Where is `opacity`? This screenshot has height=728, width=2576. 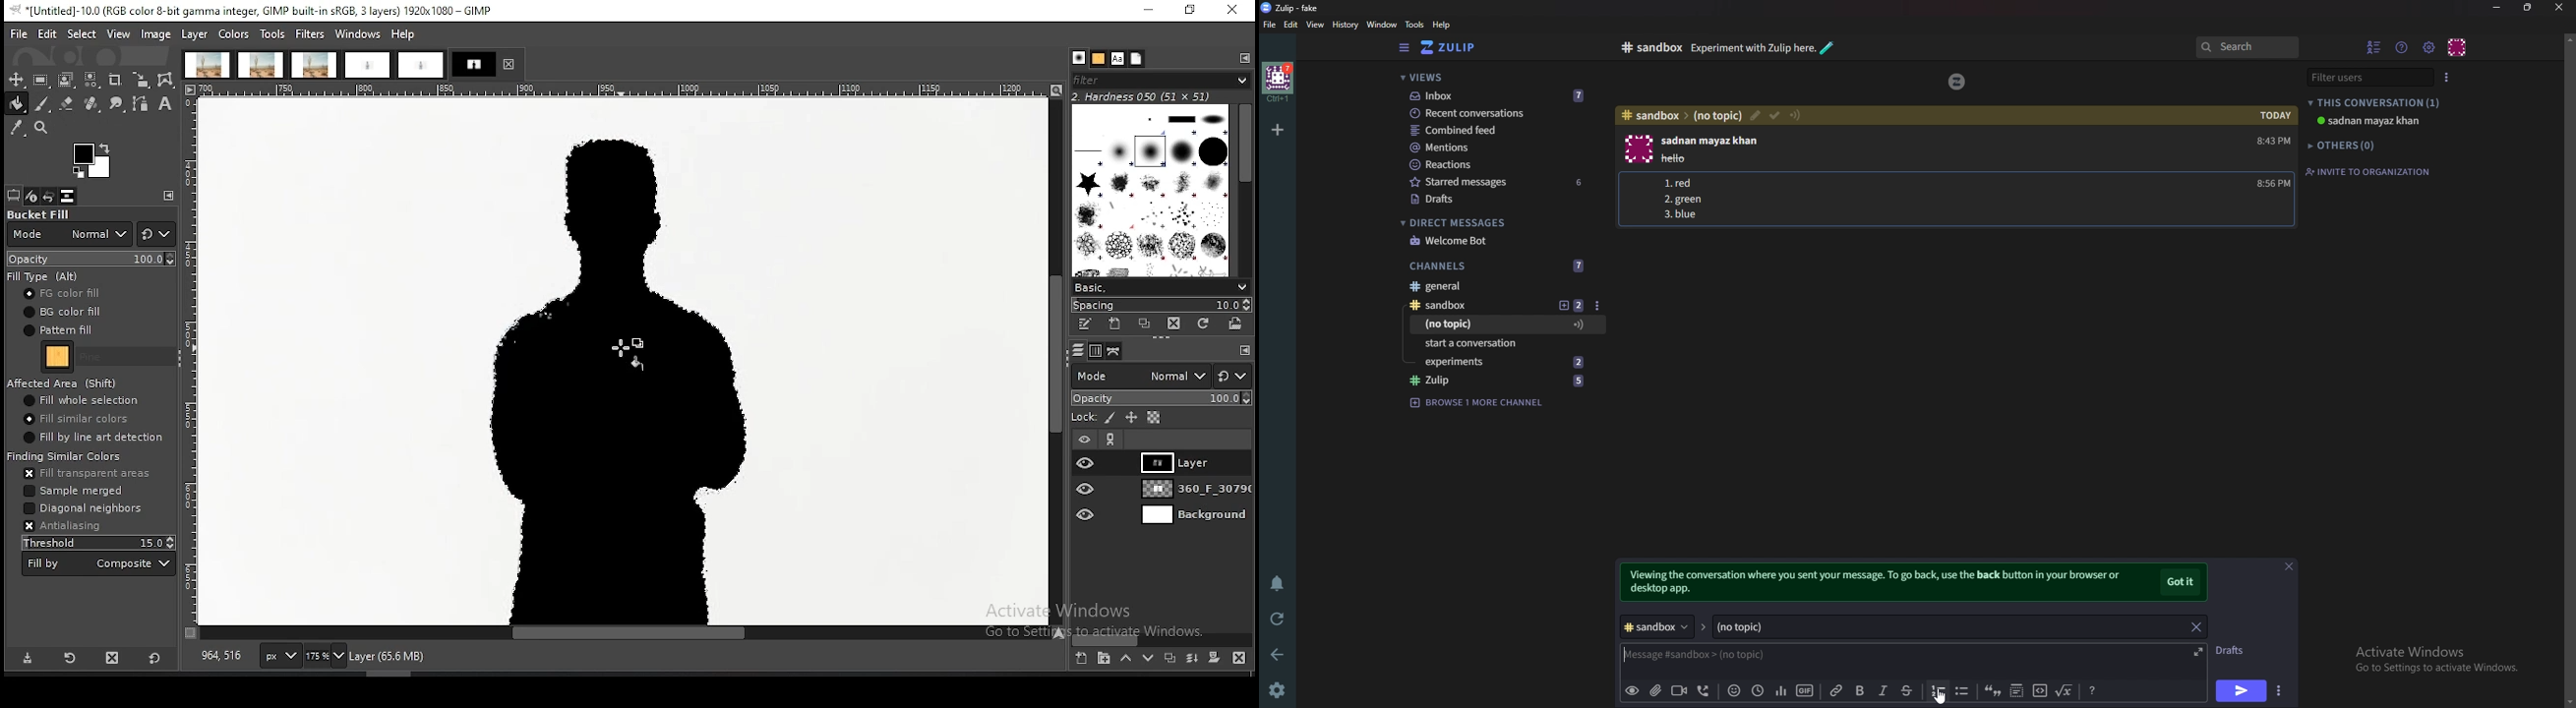
opacity is located at coordinates (92, 258).